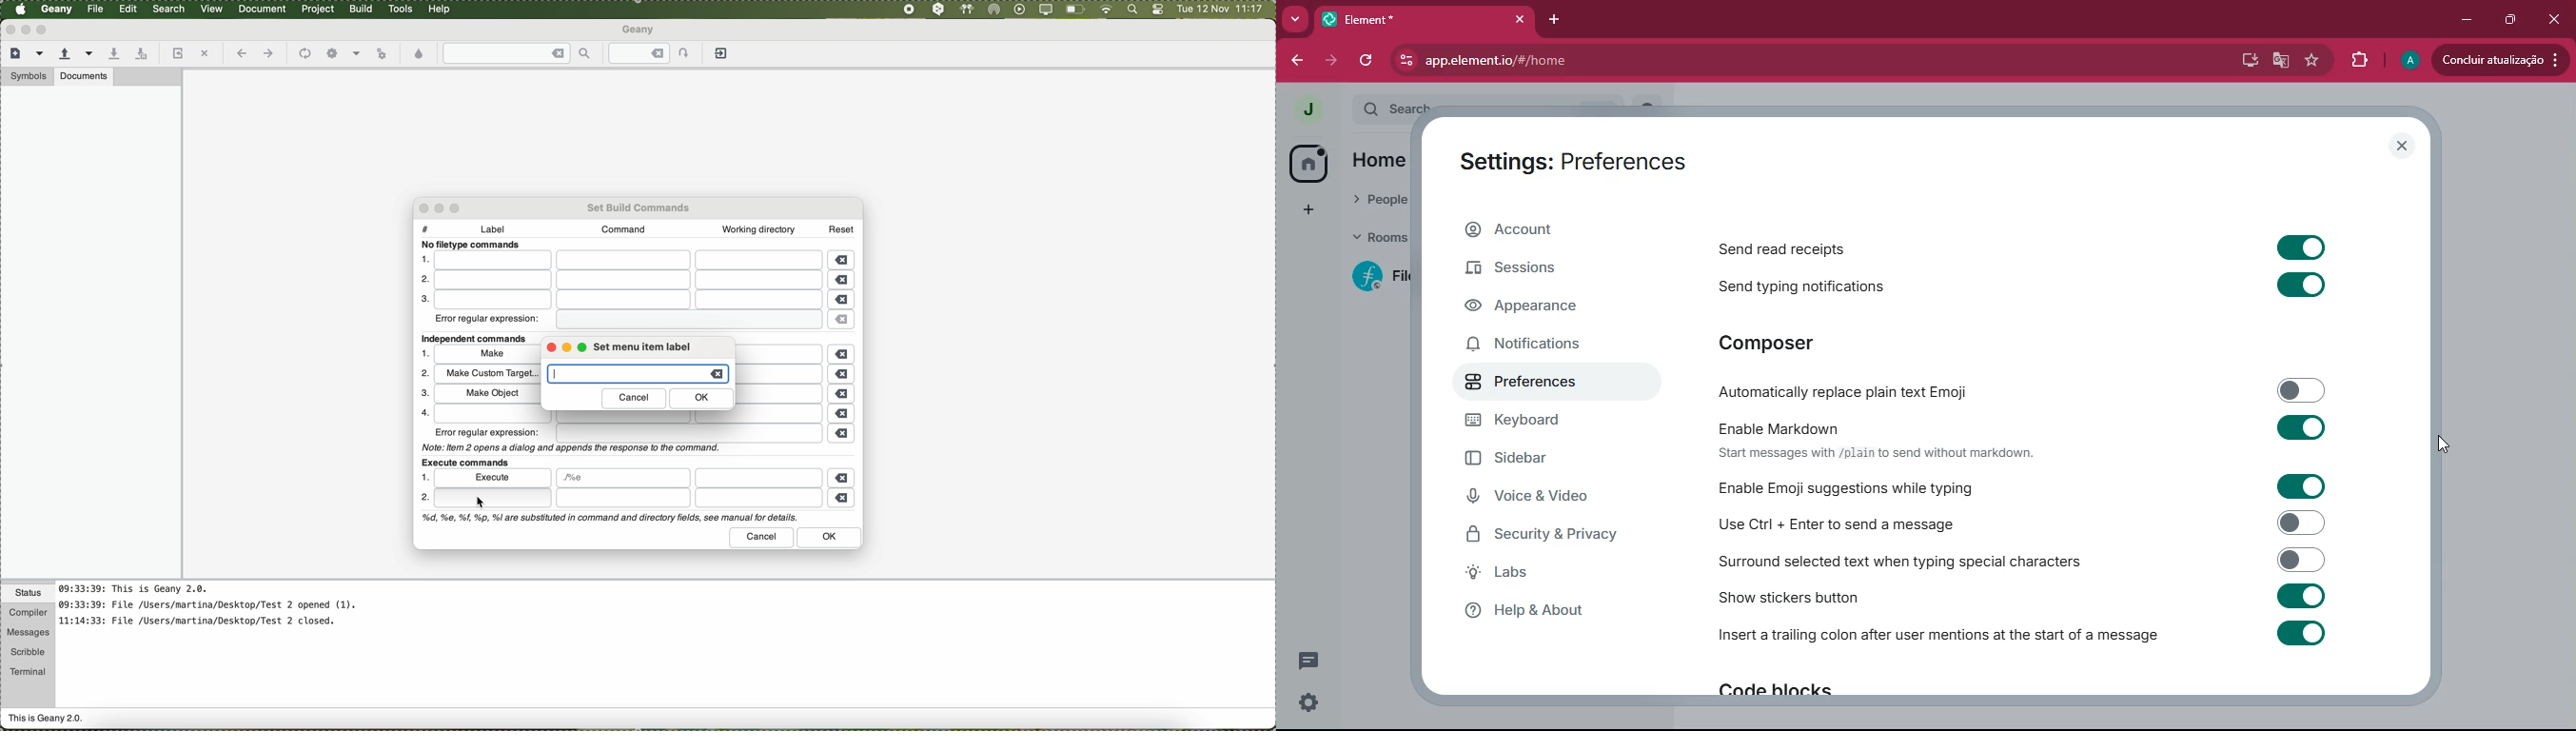 The width and height of the screenshot is (2576, 756). What do you see at coordinates (1308, 163) in the screenshot?
I see `home` at bounding box center [1308, 163].